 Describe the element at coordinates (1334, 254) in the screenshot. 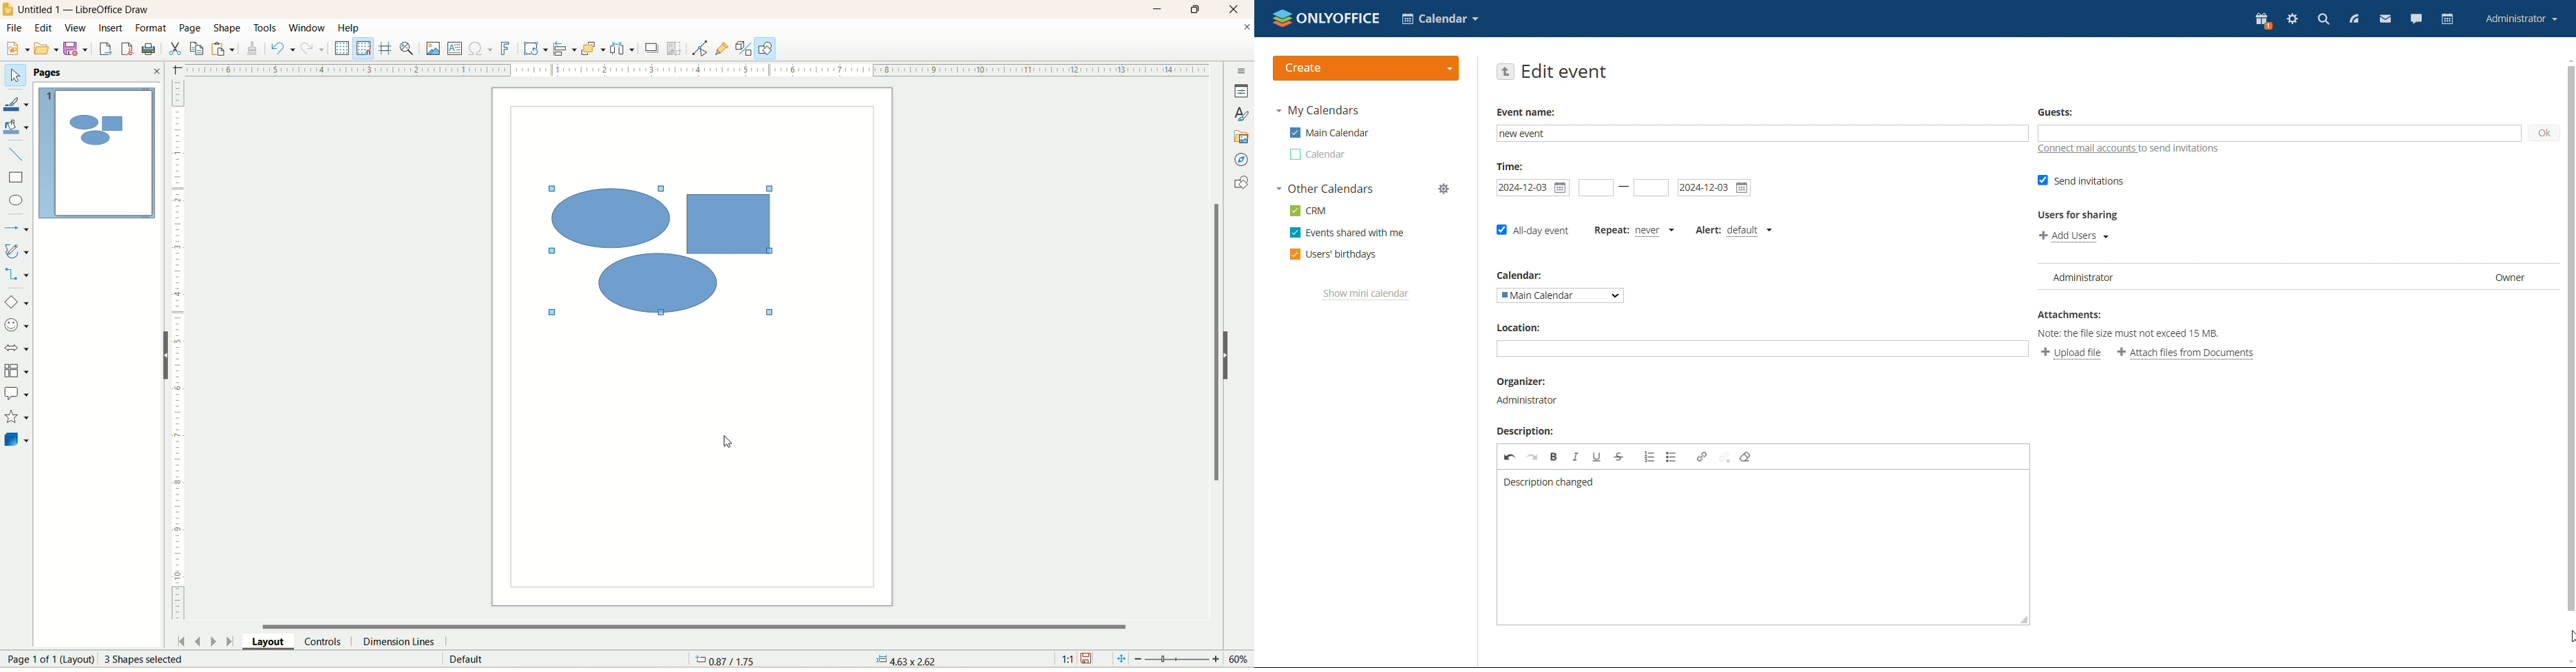

I see `users' birthdays` at that location.